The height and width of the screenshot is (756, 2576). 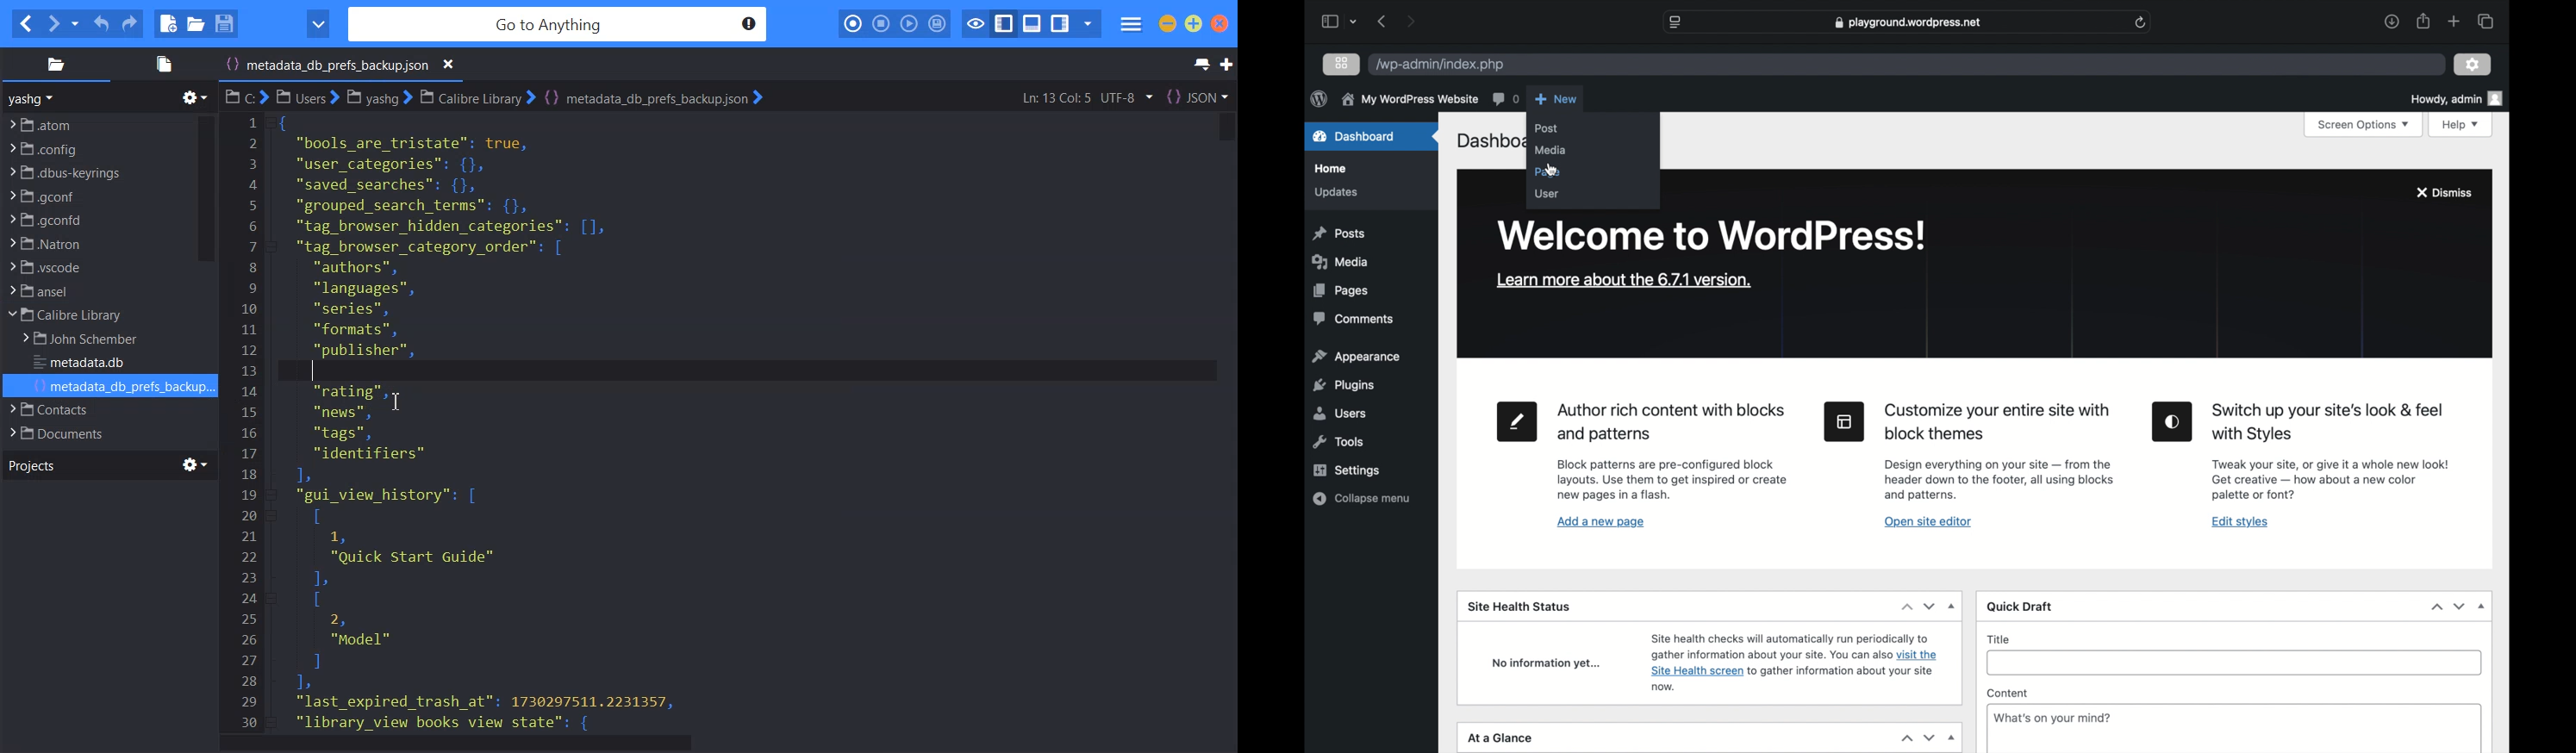 I want to click on headline, so click(x=2329, y=423).